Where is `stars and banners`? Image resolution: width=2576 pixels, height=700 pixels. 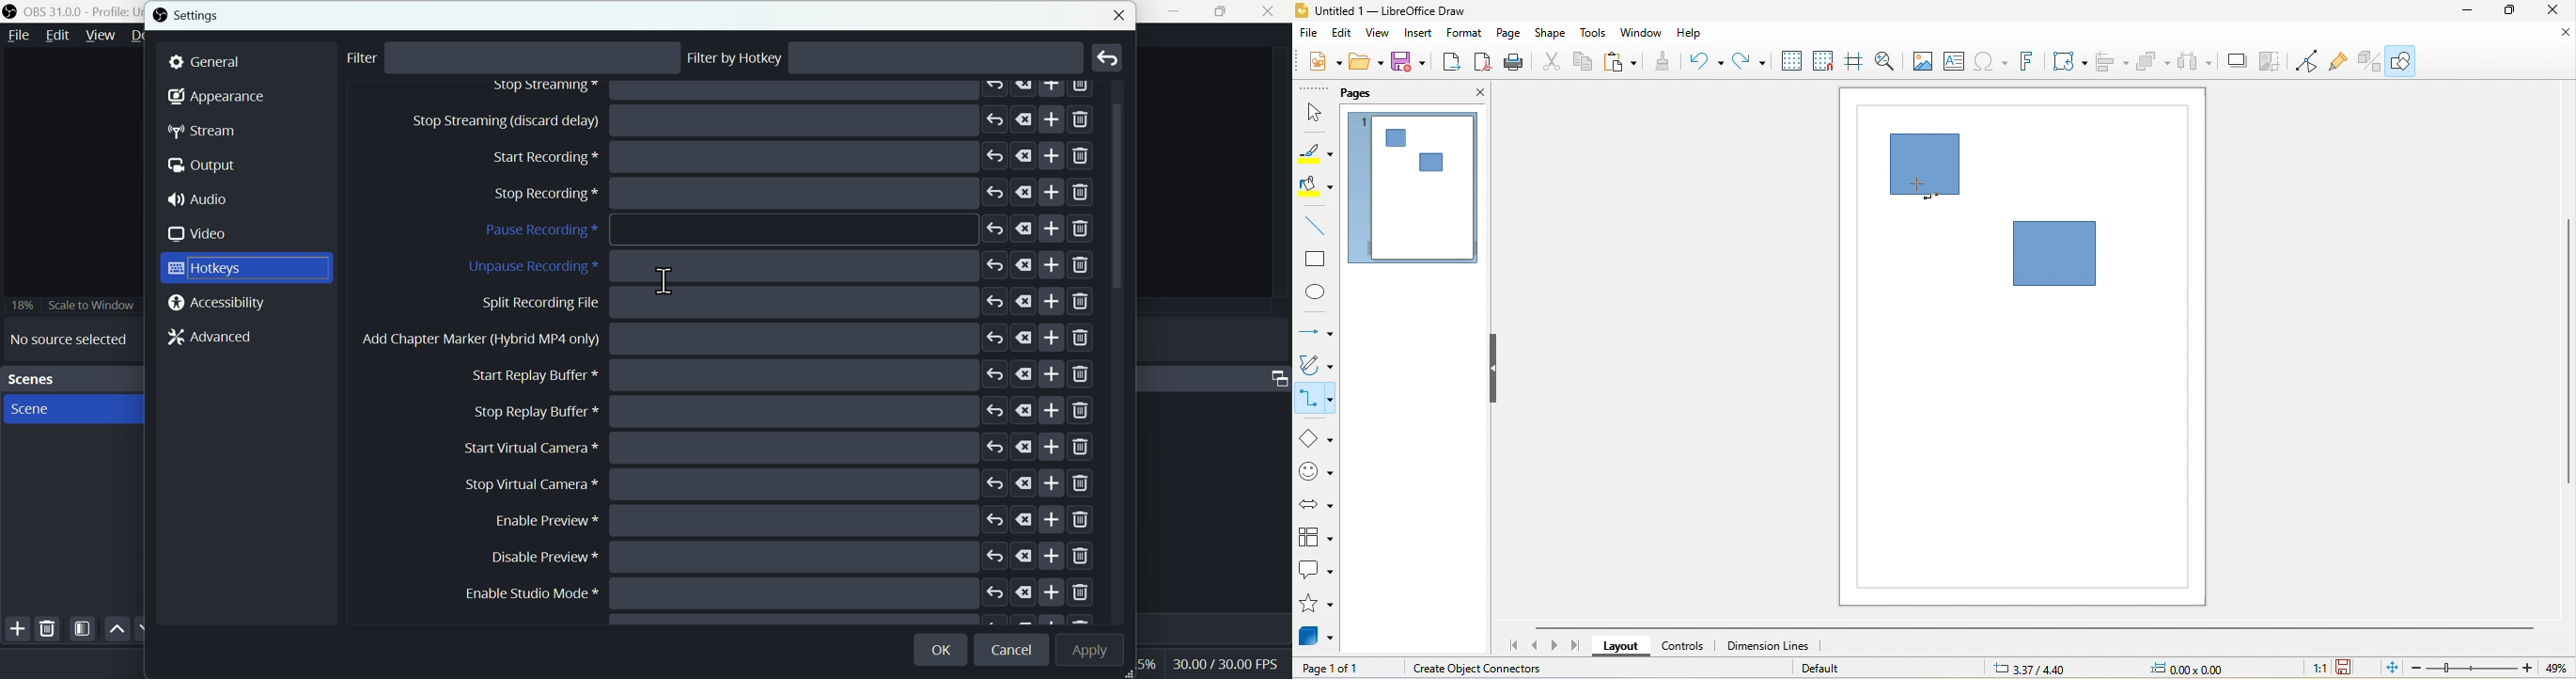
stars and banners is located at coordinates (1318, 604).